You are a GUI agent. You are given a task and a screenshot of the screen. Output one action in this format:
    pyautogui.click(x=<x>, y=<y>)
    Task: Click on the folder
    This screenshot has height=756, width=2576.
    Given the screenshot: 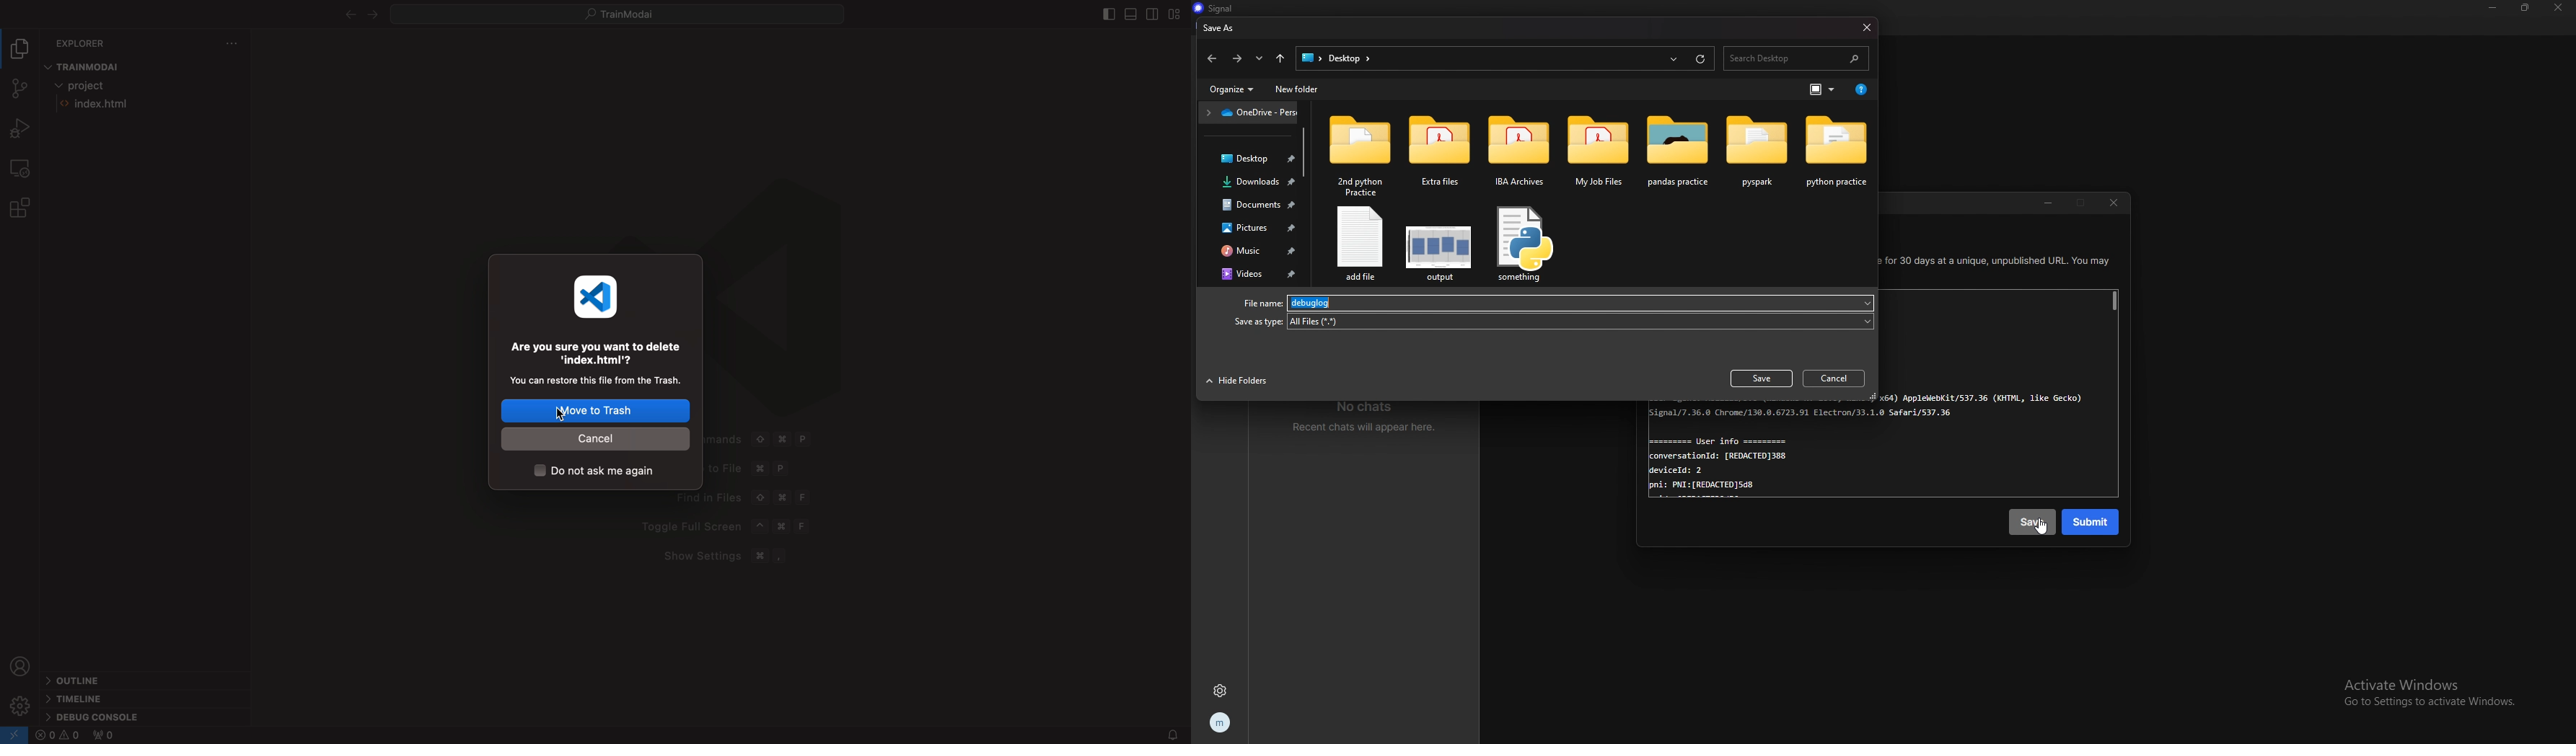 What is the action you would take?
    pyautogui.click(x=1437, y=152)
    